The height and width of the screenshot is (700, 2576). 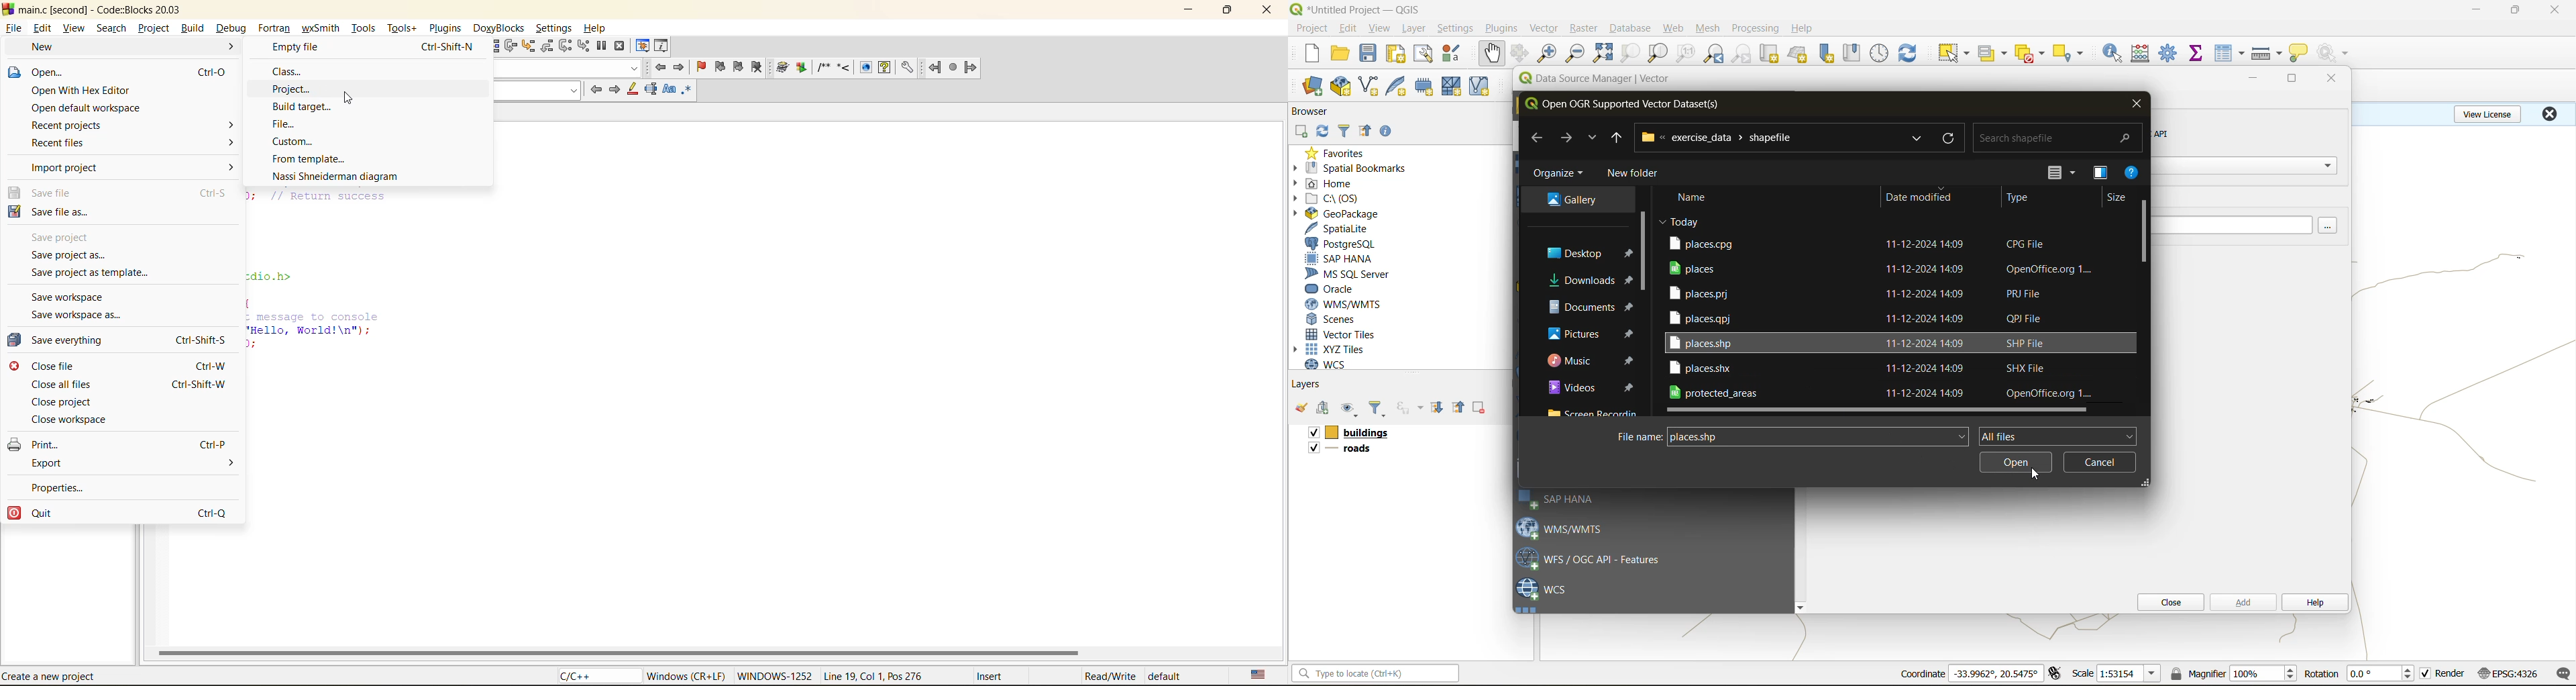 What do you see at coordinates (2299, 54) in the screenshot?
I see `show tips` at bounding box center [2299, 54].